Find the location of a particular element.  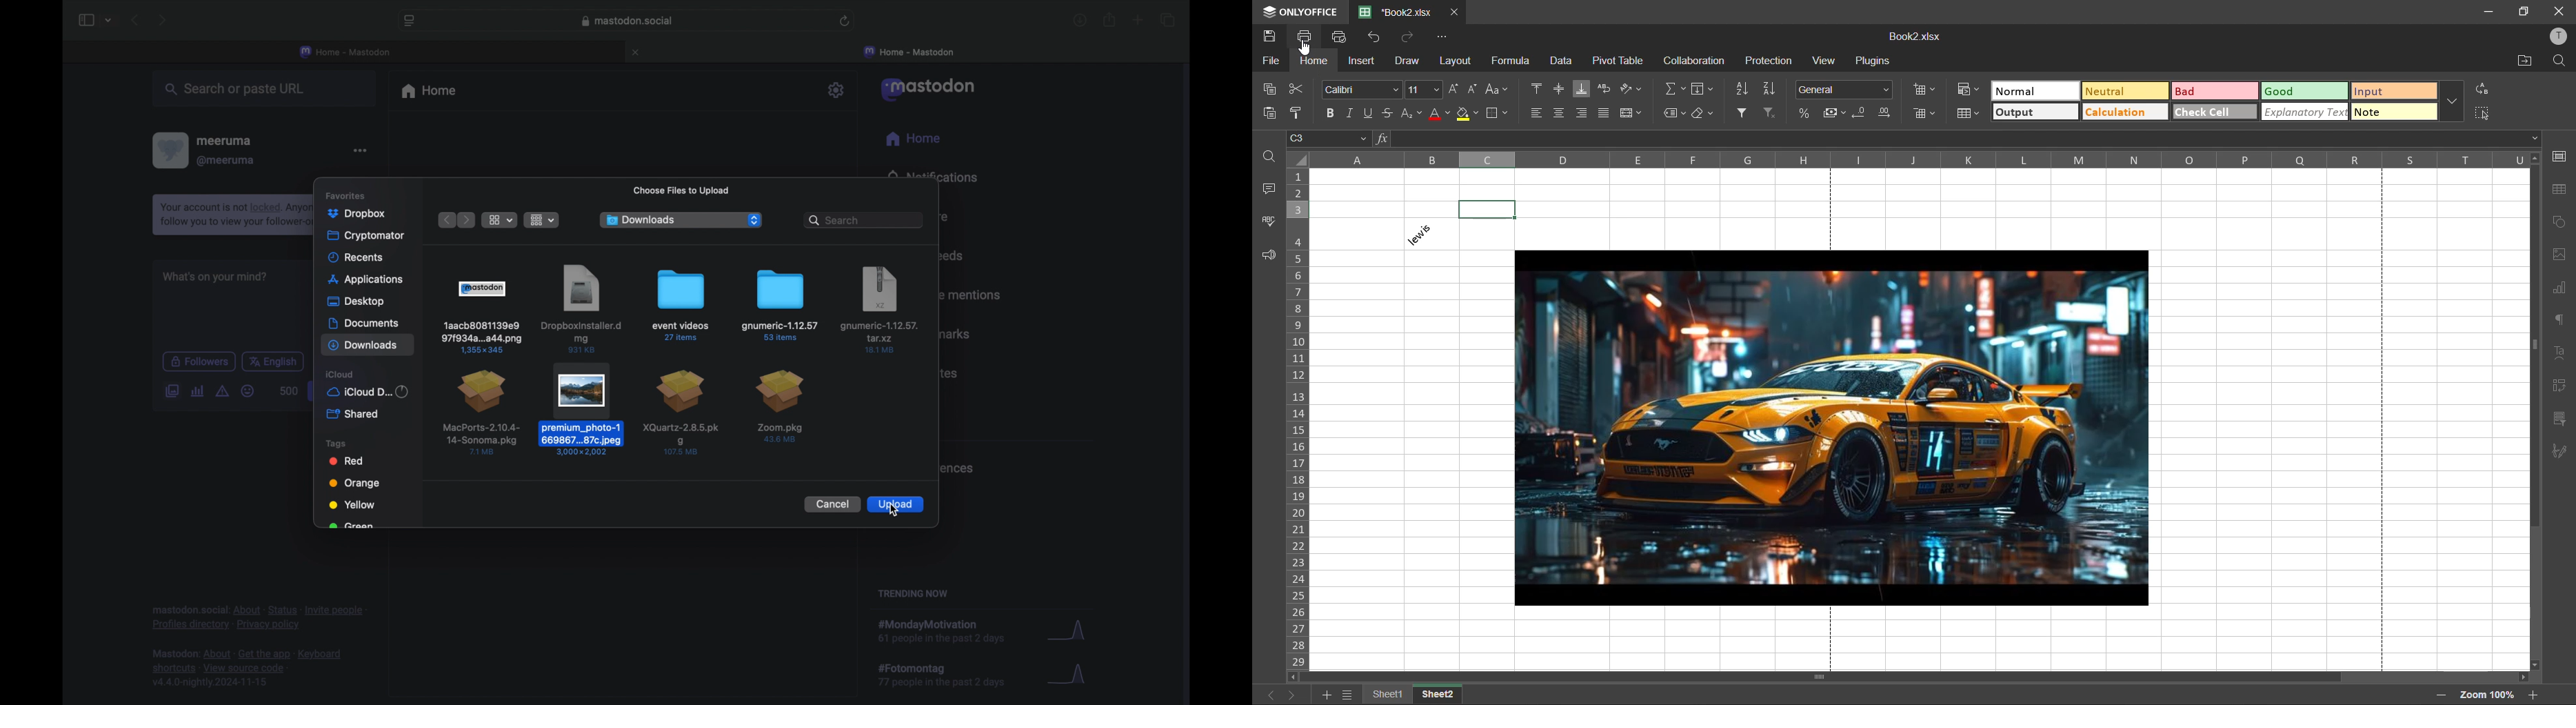

cut is located at coordinates (1298, 88).